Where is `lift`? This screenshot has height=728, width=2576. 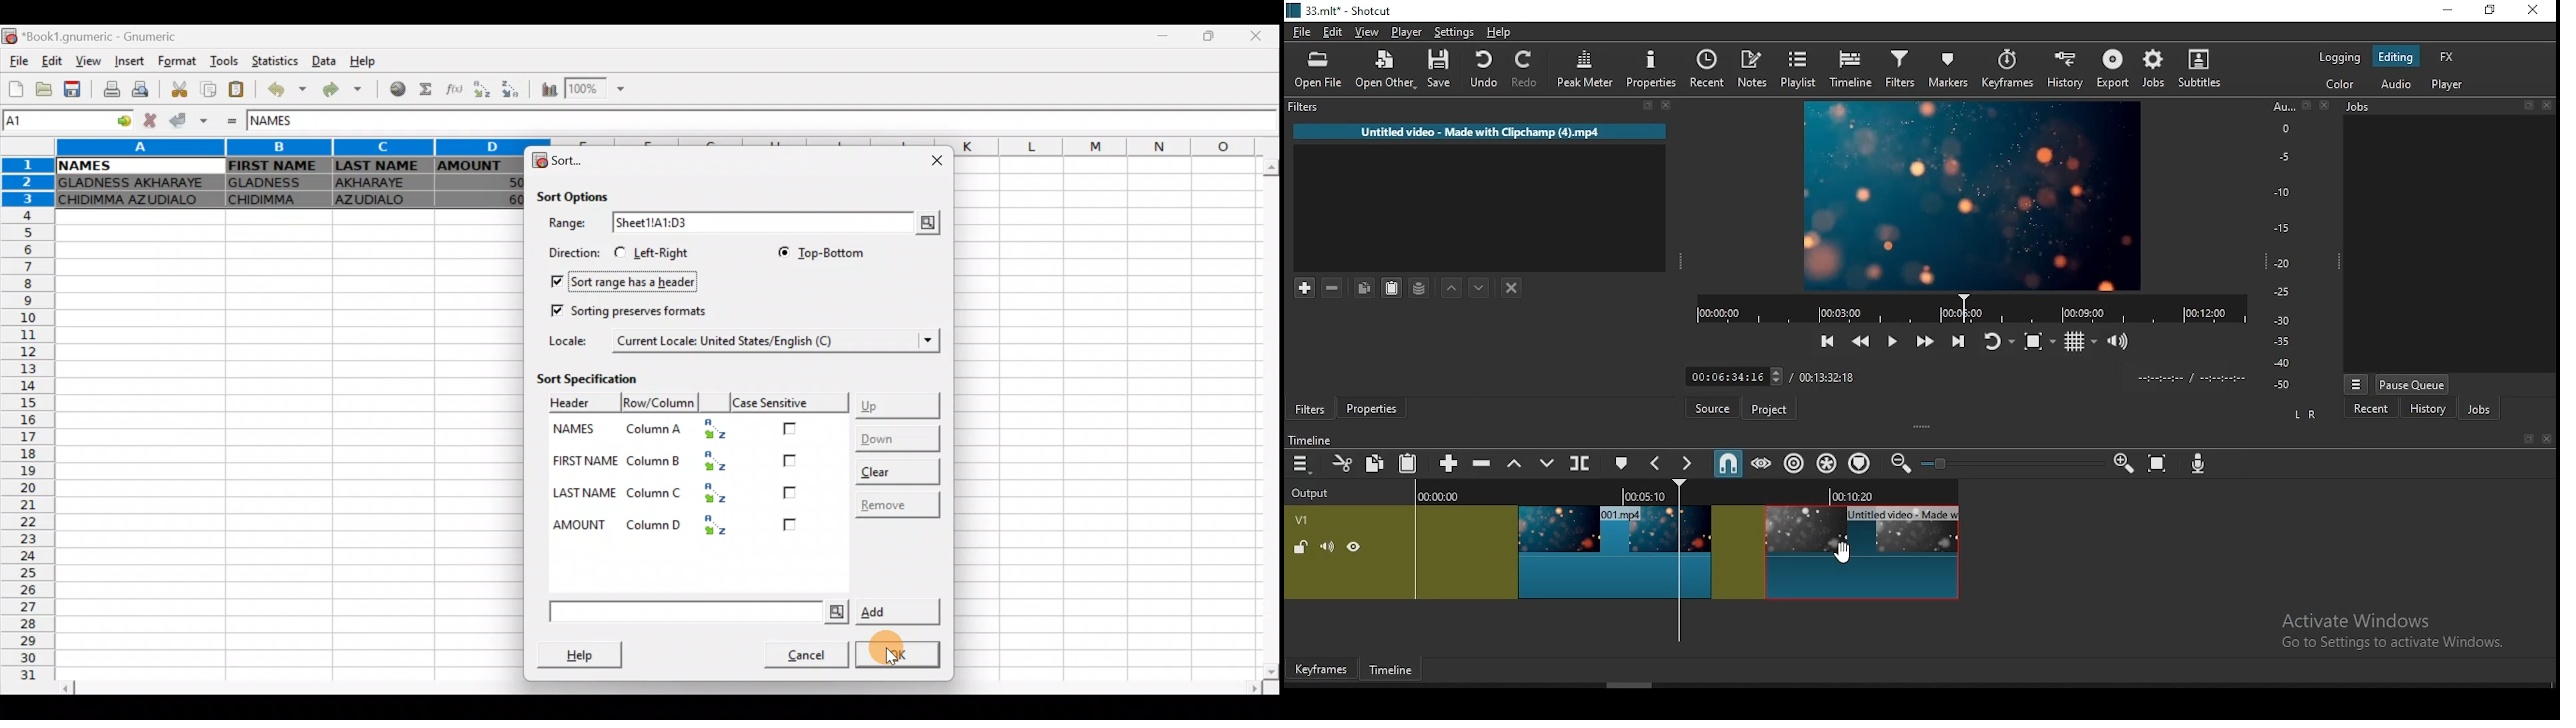 lift is located at coordinates (1515, 464).